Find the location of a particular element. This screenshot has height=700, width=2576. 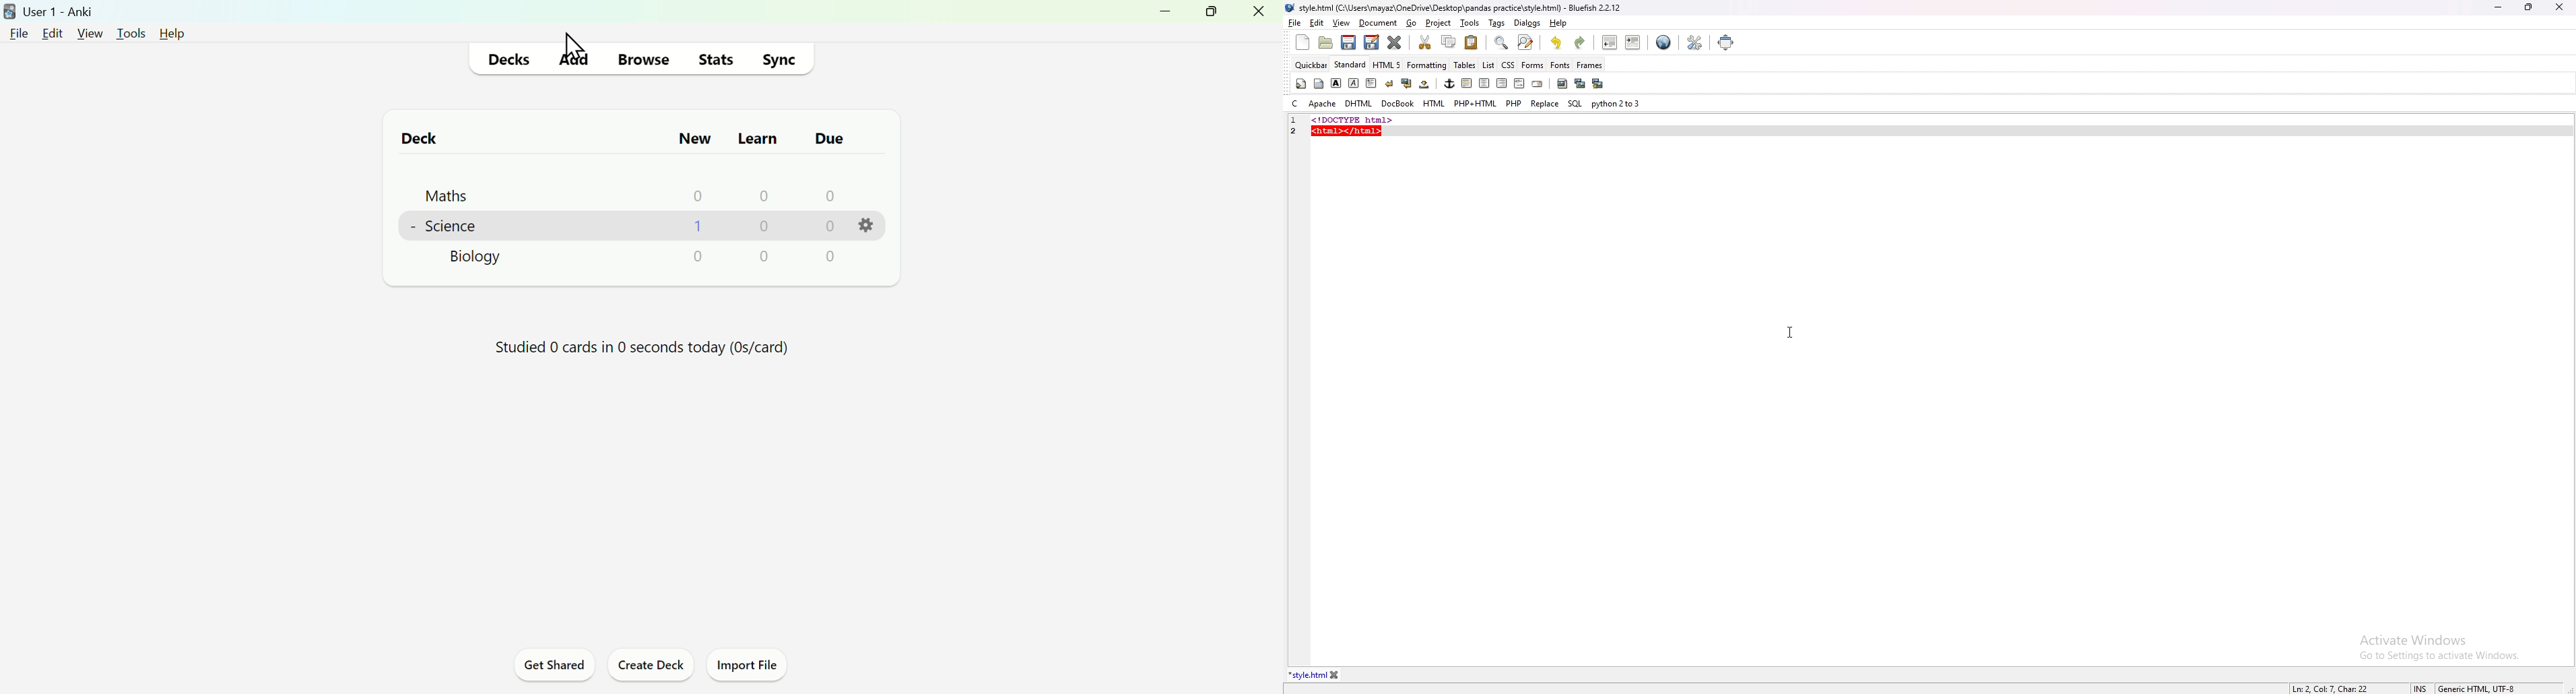

bold is located at coordinates (1336, 83).